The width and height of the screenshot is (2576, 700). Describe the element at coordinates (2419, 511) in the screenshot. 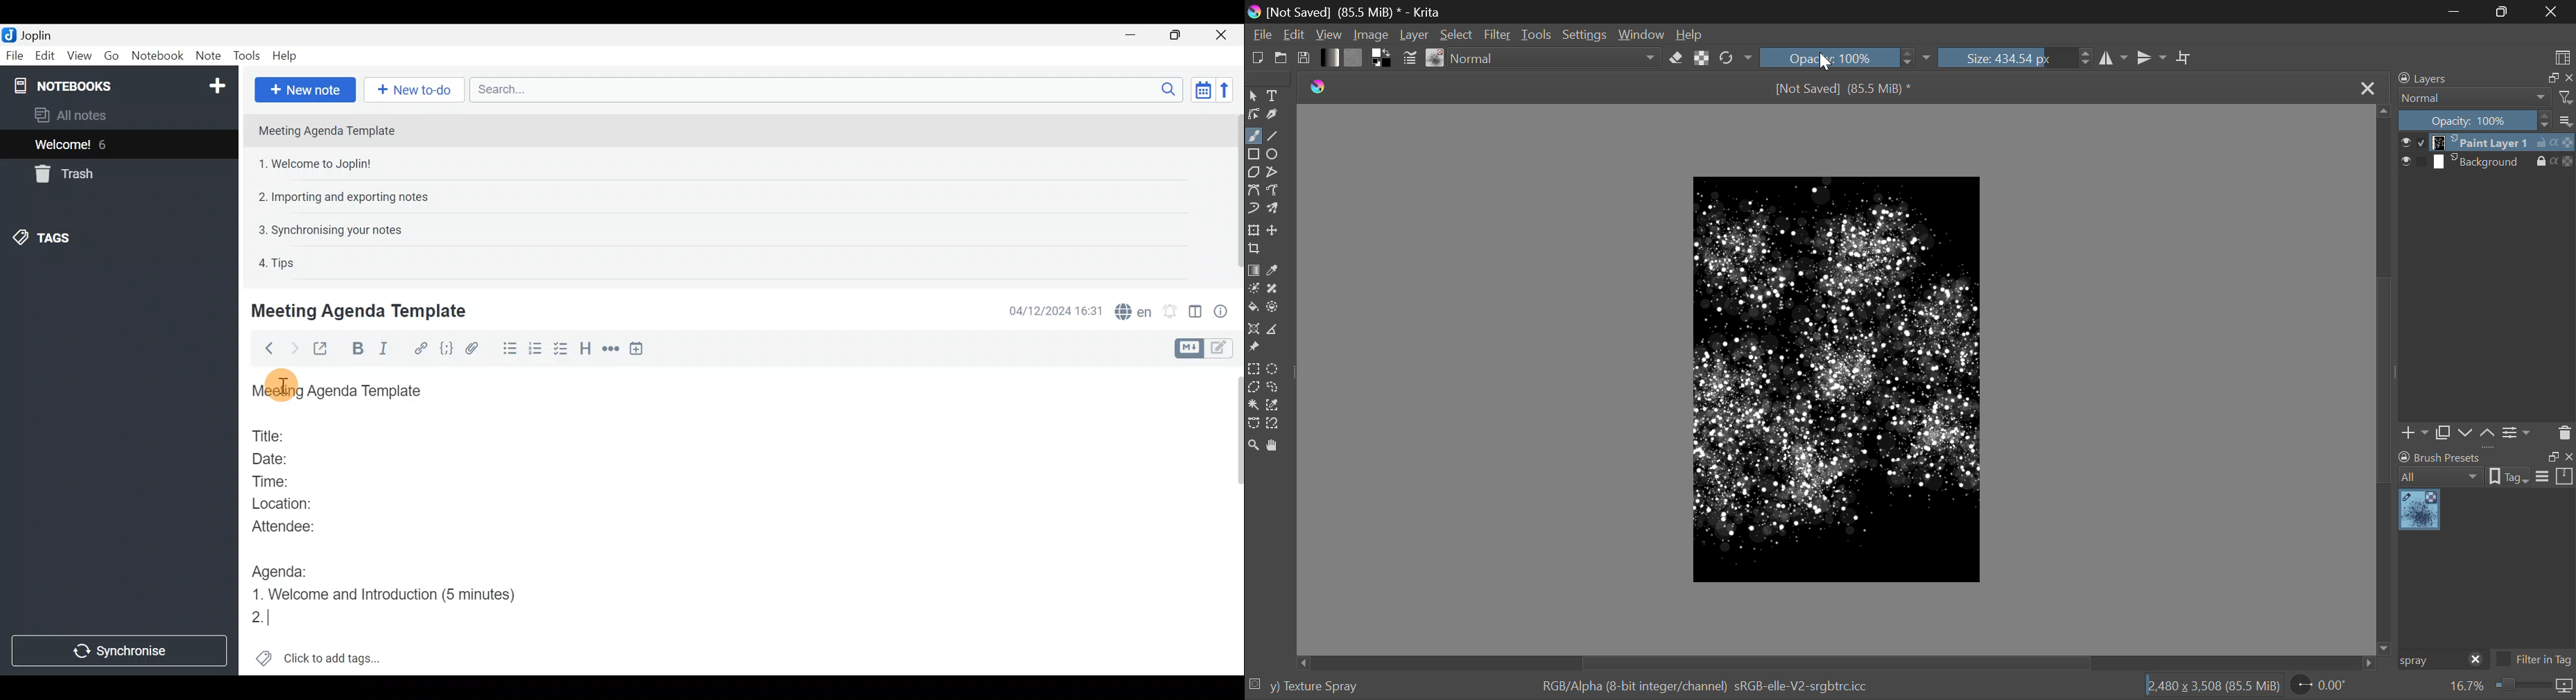

I see `Spray Brush Preset` at that location.